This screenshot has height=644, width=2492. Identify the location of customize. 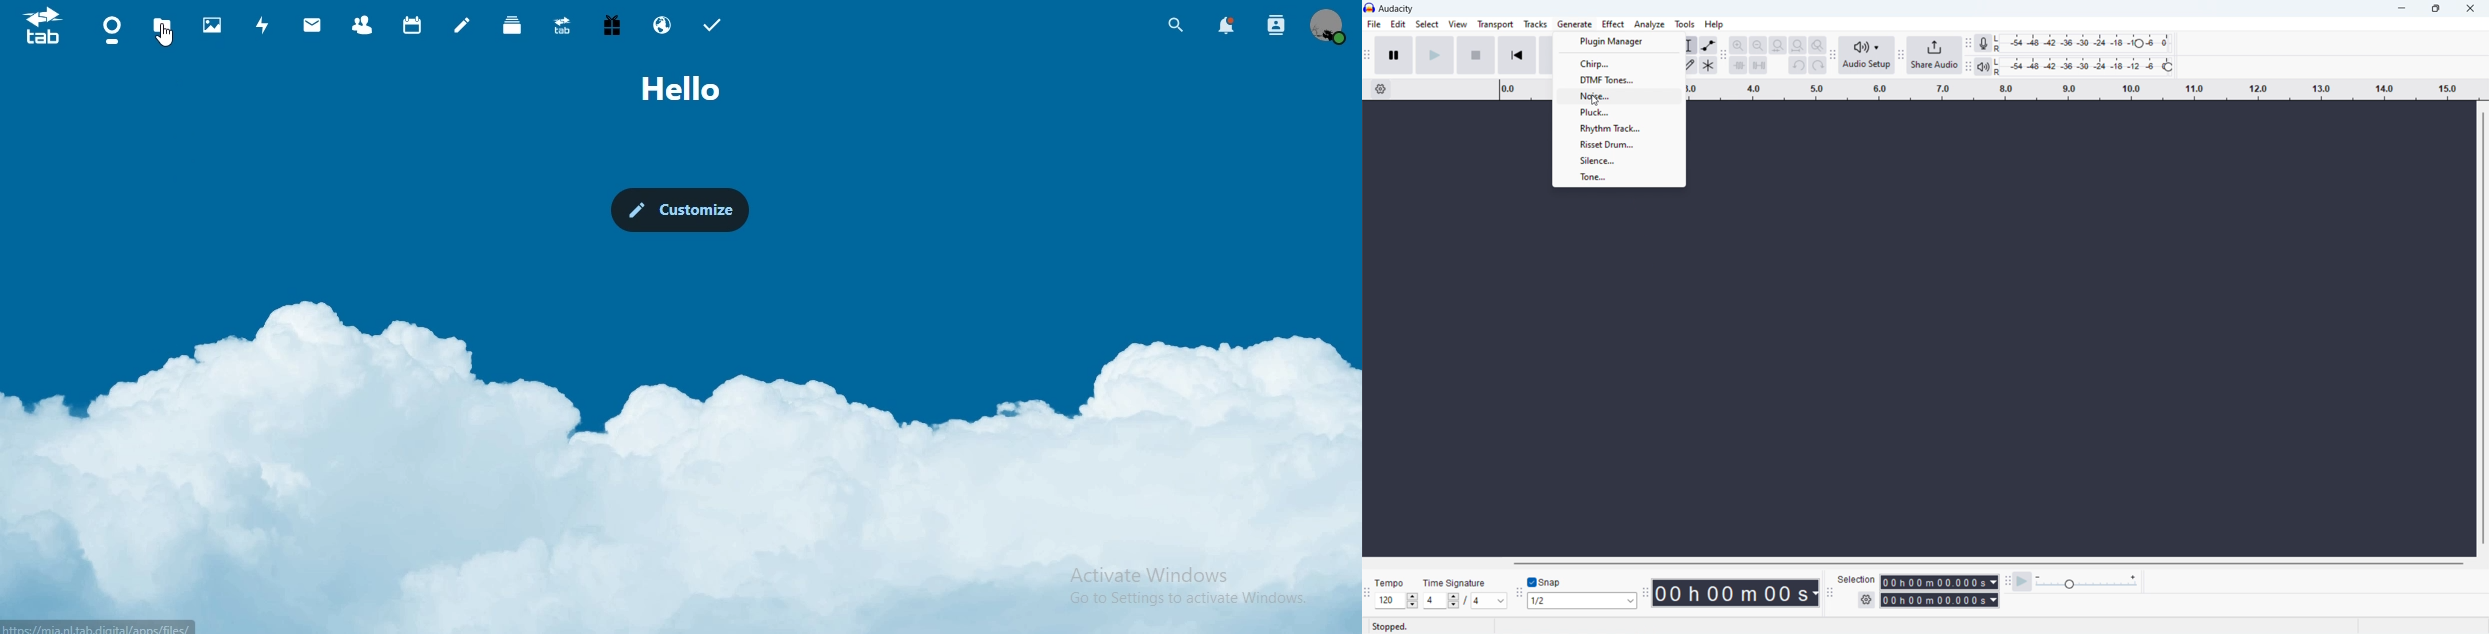
(683, 208).